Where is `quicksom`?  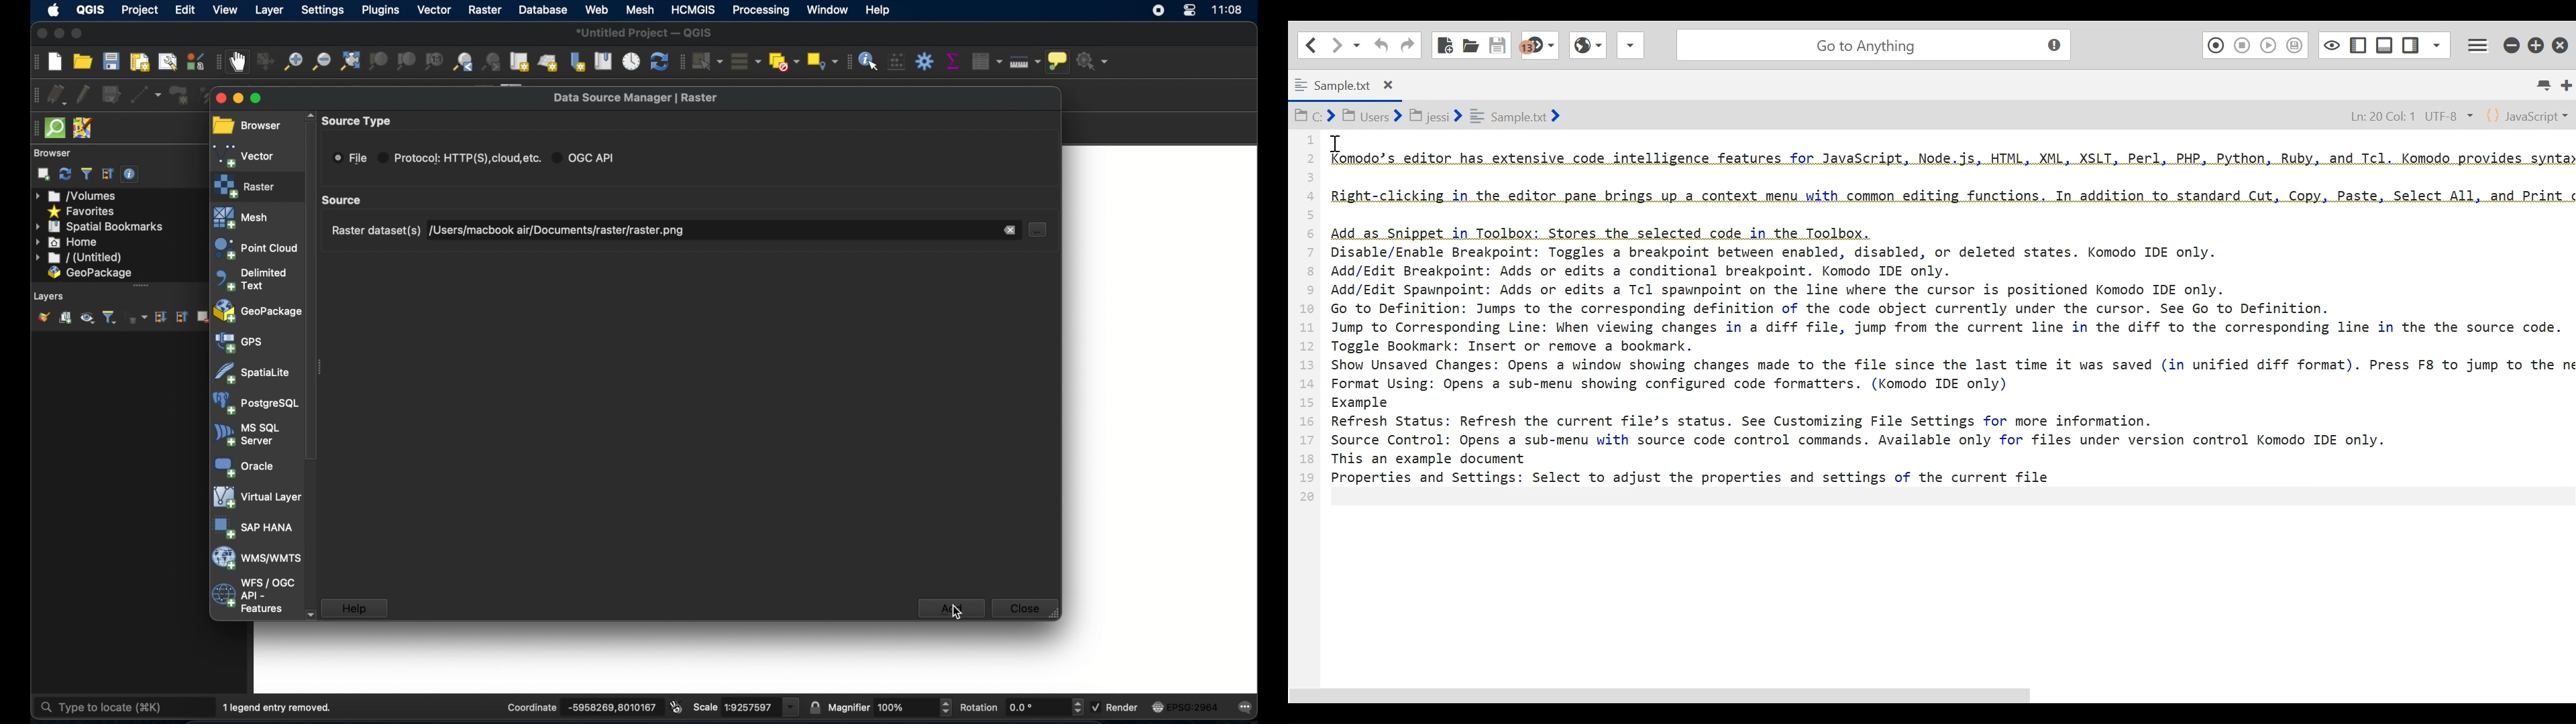 quicksom is located at coordinates (55, 128).